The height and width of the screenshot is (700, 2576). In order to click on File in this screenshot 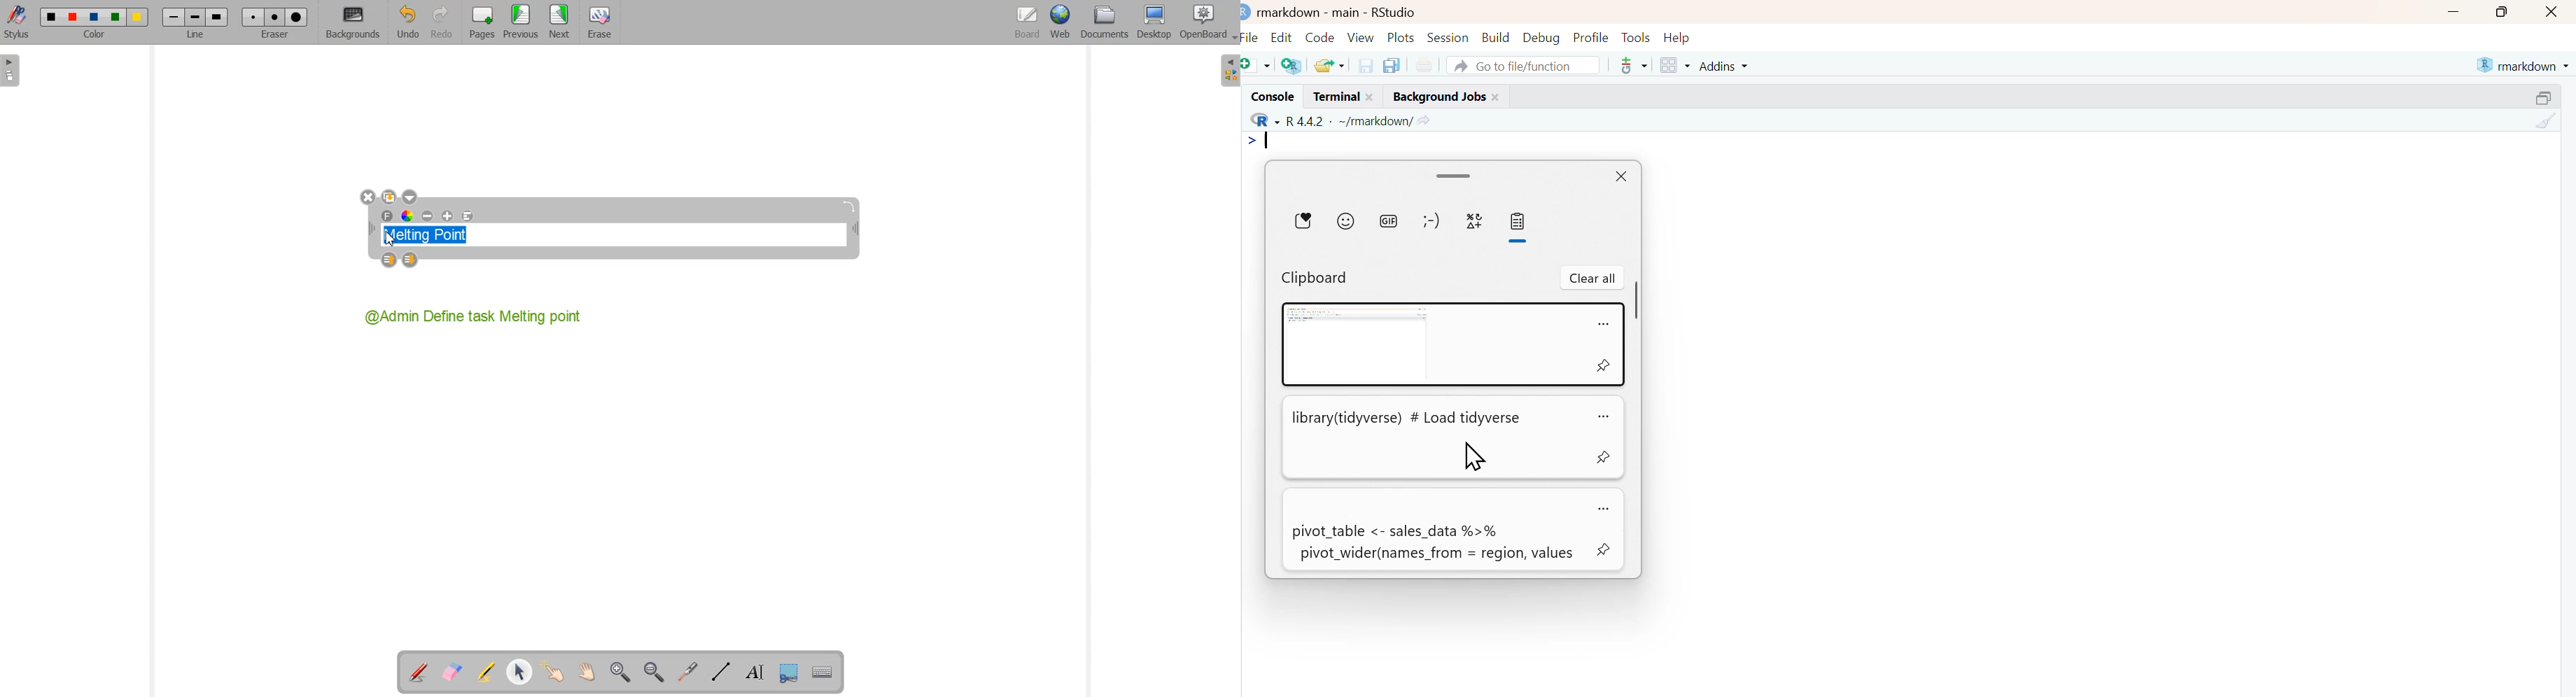, I will do `click(1252, 35)`.